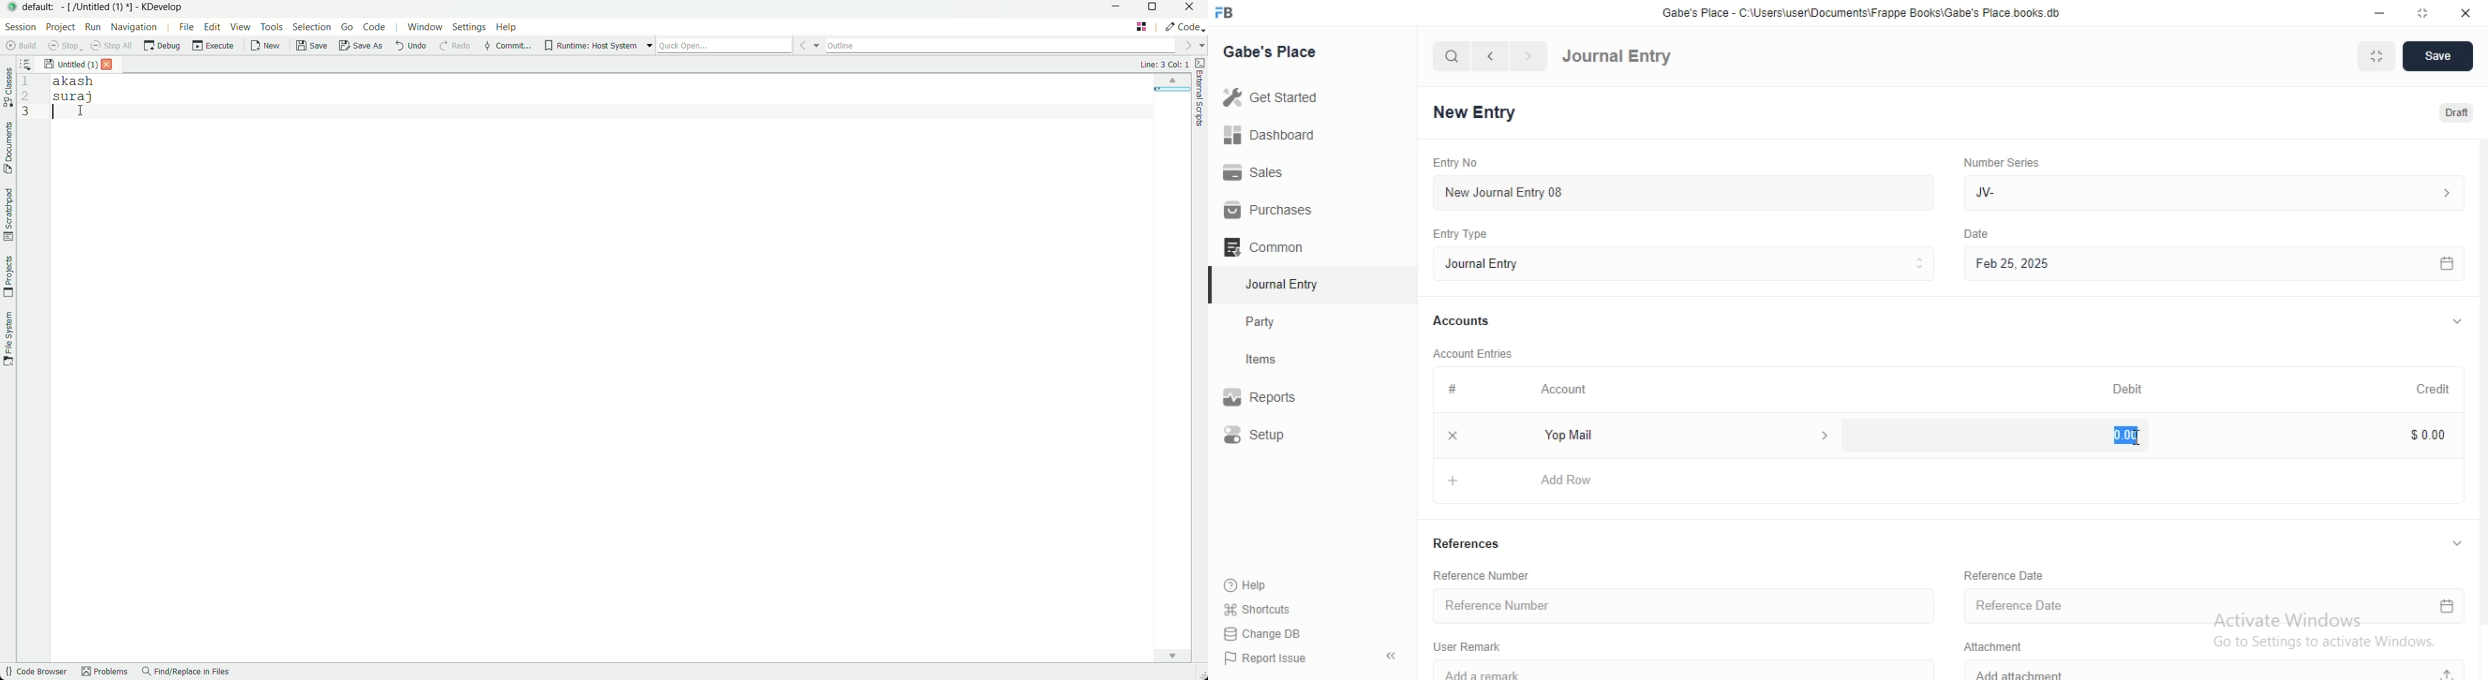 This screenshot has height=700, width=2492. What do you see at coordinates (1279, 284) in the screenshot?
I see `Journal Entry` at bounding box center [1279, 284].